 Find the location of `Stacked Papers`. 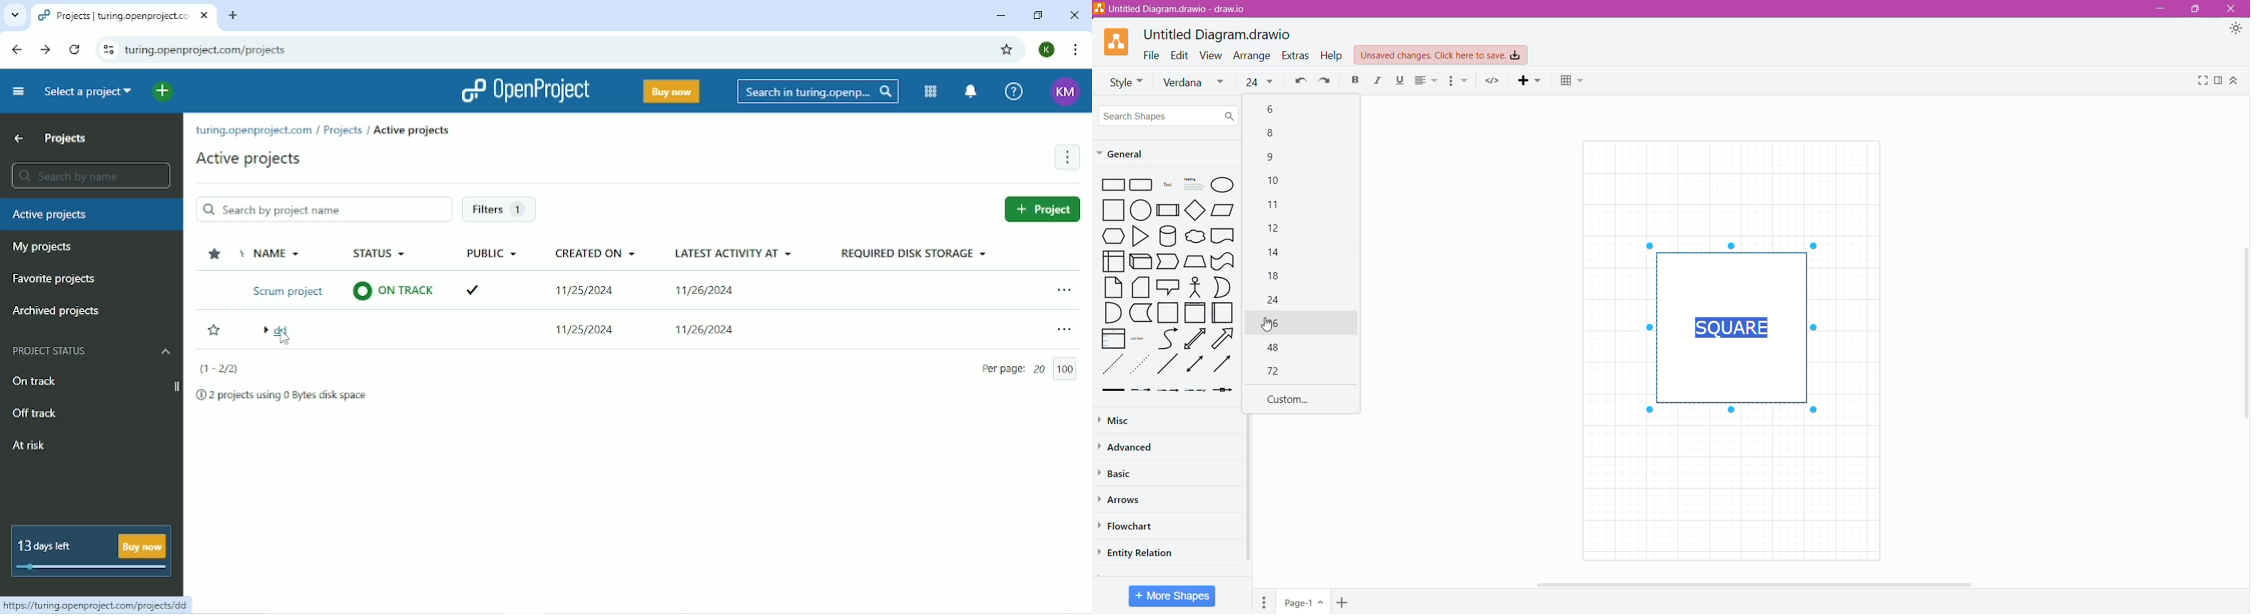

Stacked Papers is located at coordinates (1140, 288).